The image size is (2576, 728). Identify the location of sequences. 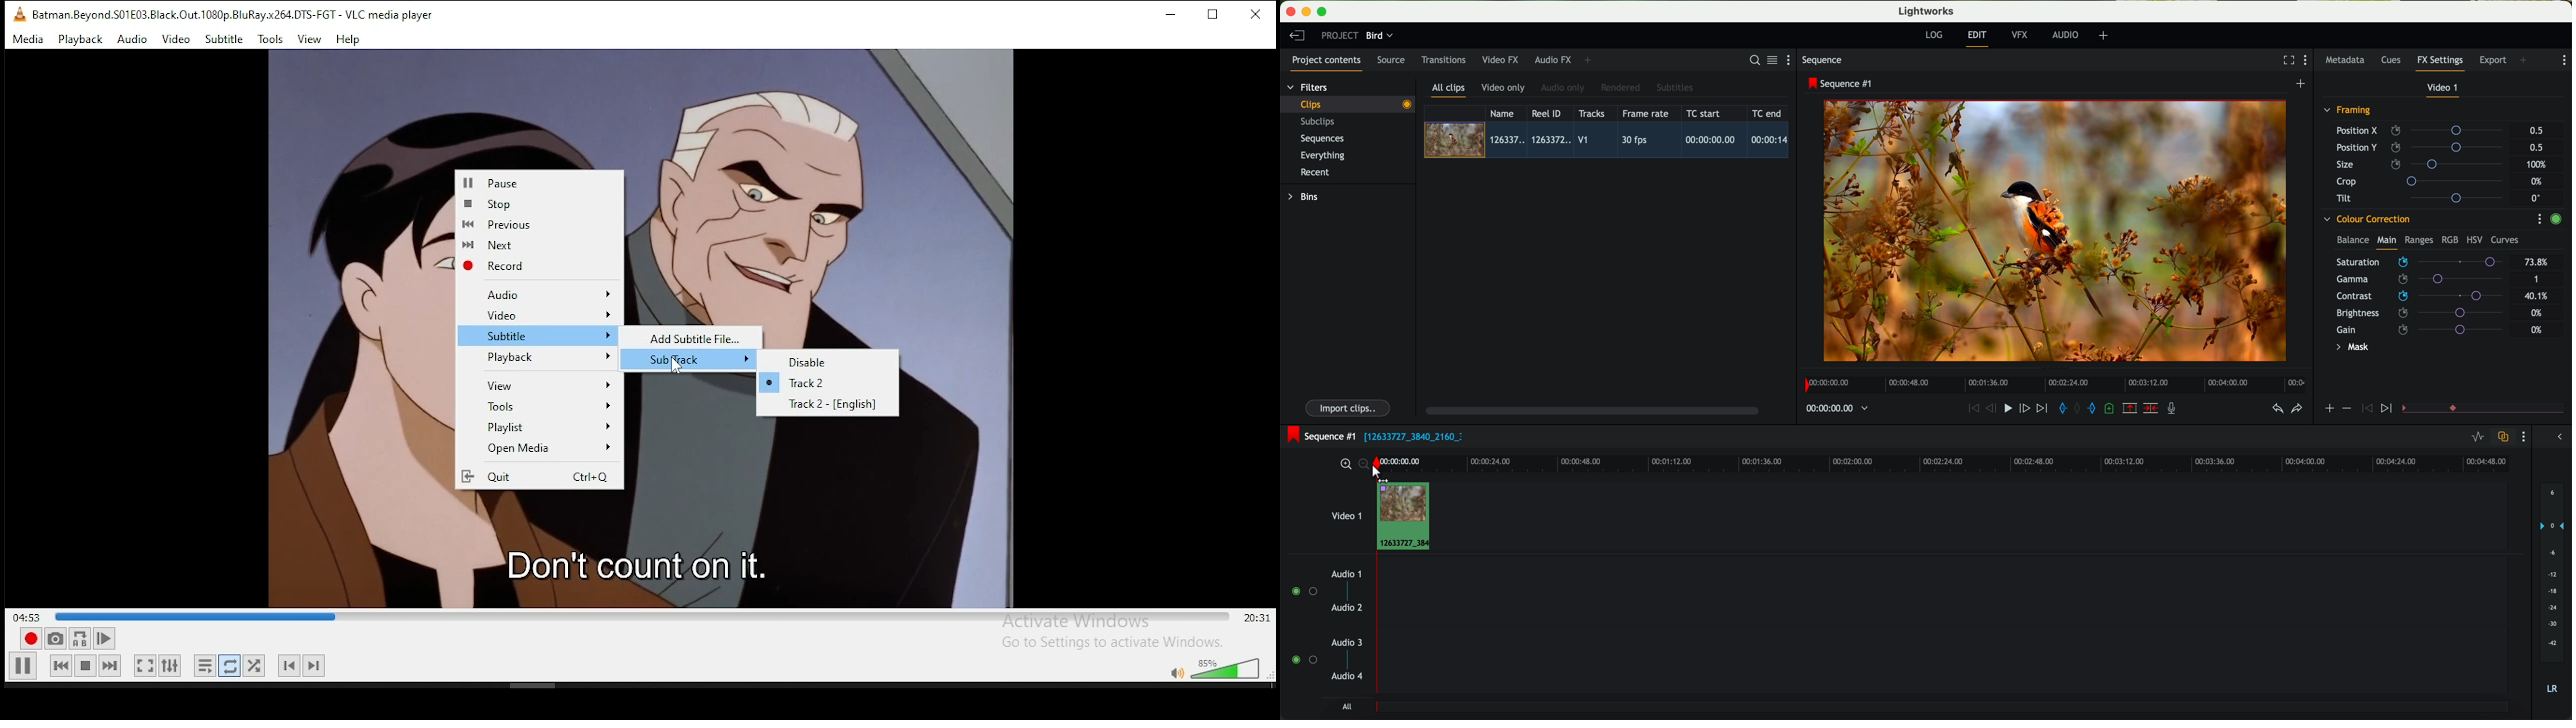
(1322, 139).